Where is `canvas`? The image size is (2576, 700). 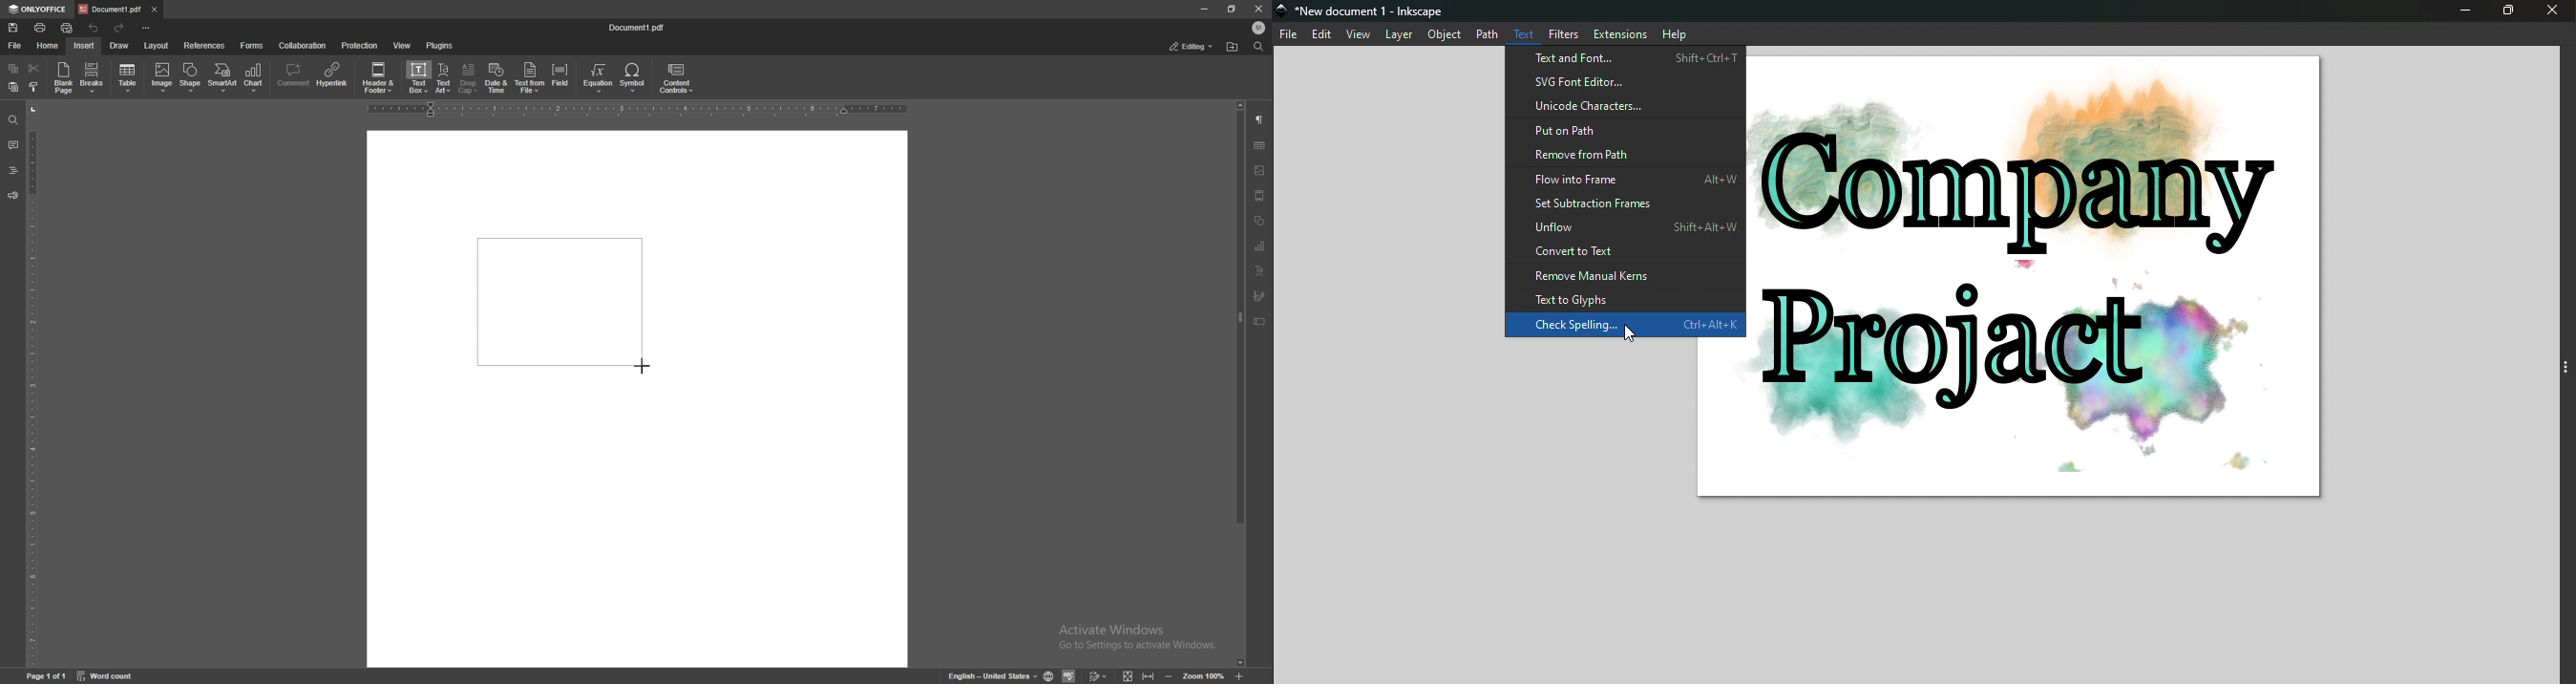 canvas is located at coordinates (2036, 276).